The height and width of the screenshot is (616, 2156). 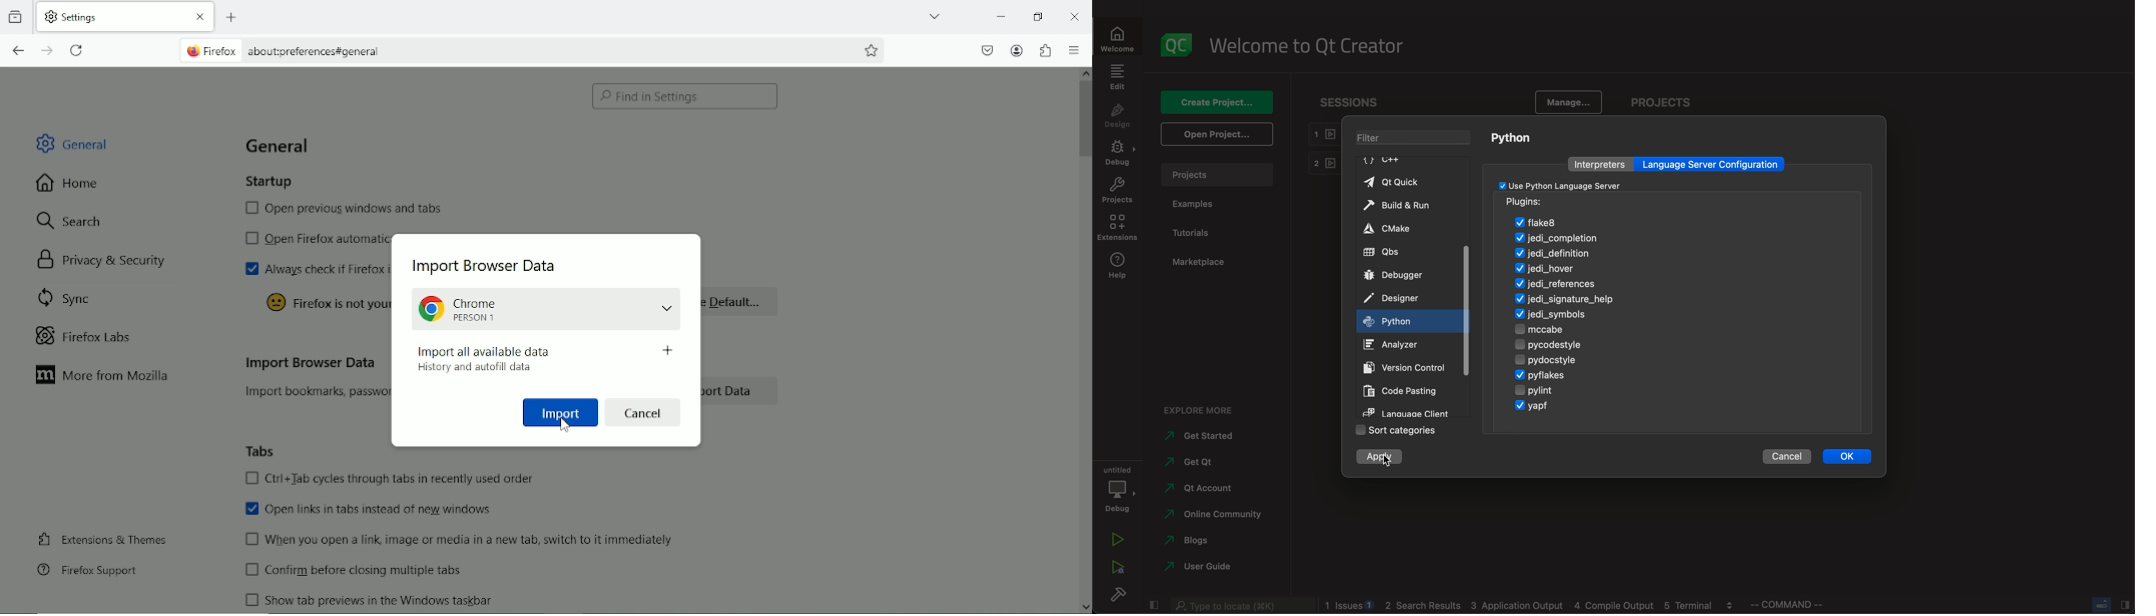 I want to click on projects, so click(x=1117, y=191).